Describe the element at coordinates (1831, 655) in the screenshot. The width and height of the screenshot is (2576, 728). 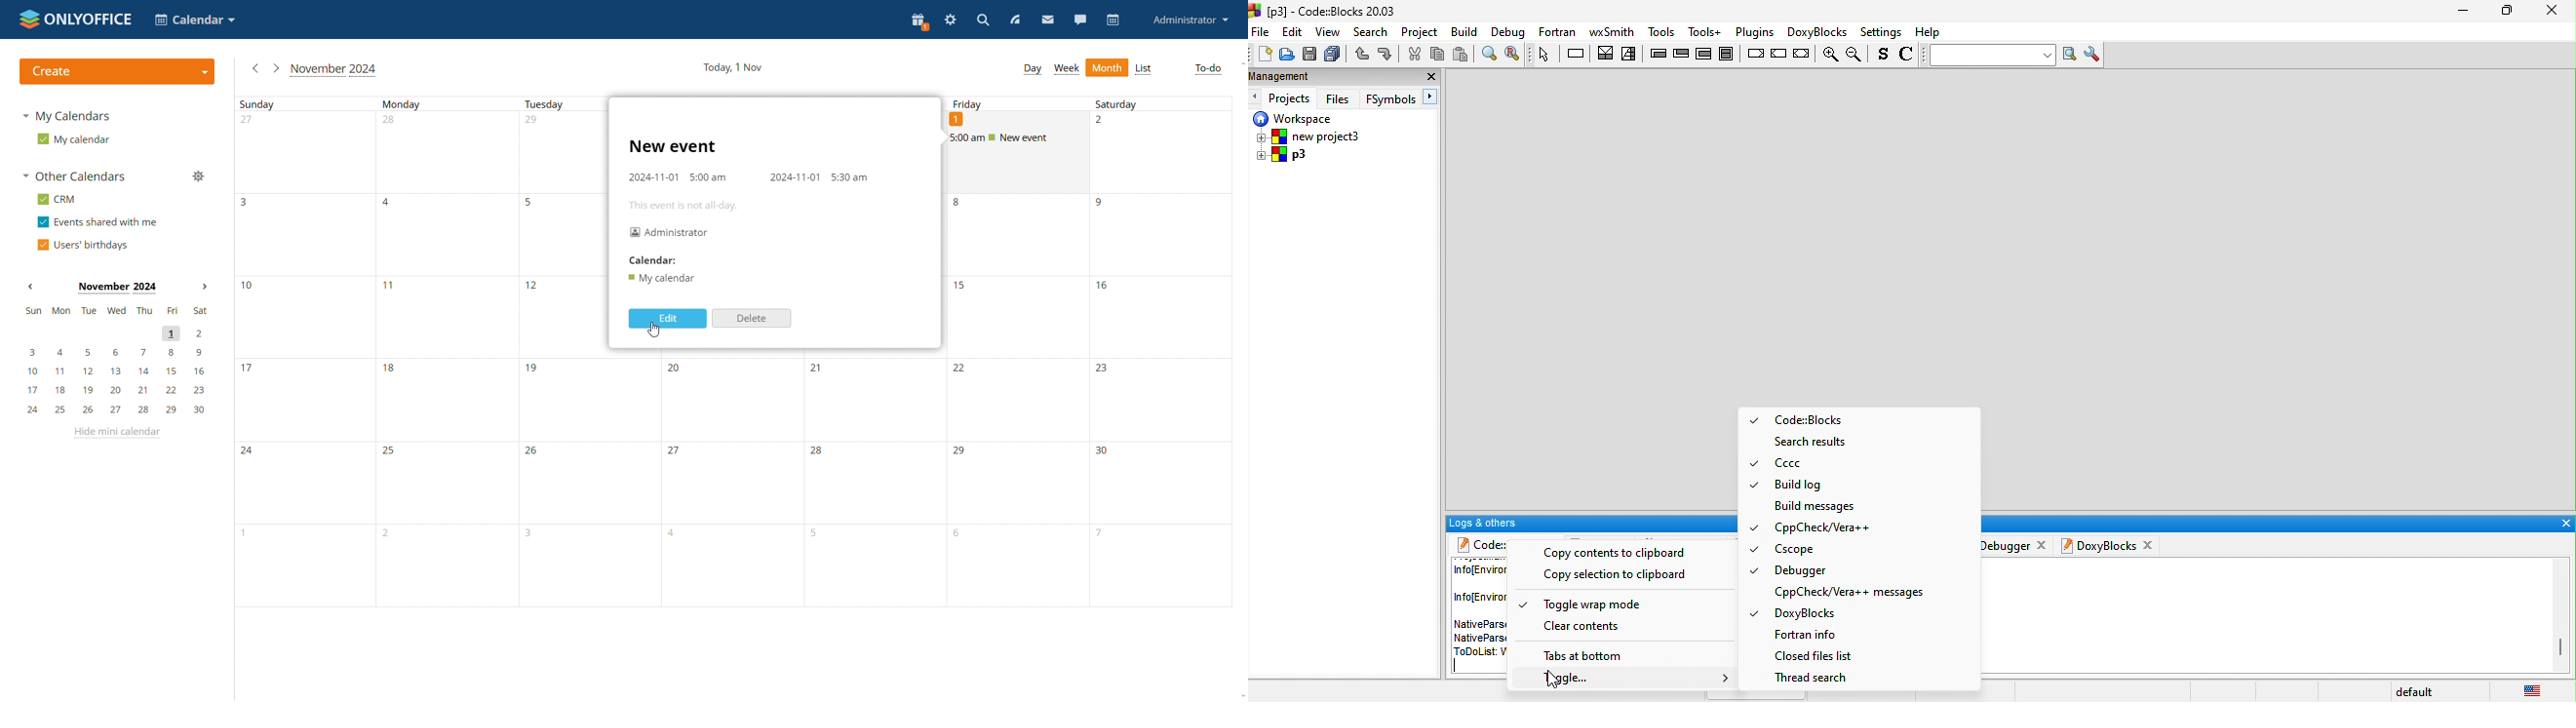
I see `closed files list` at that location.